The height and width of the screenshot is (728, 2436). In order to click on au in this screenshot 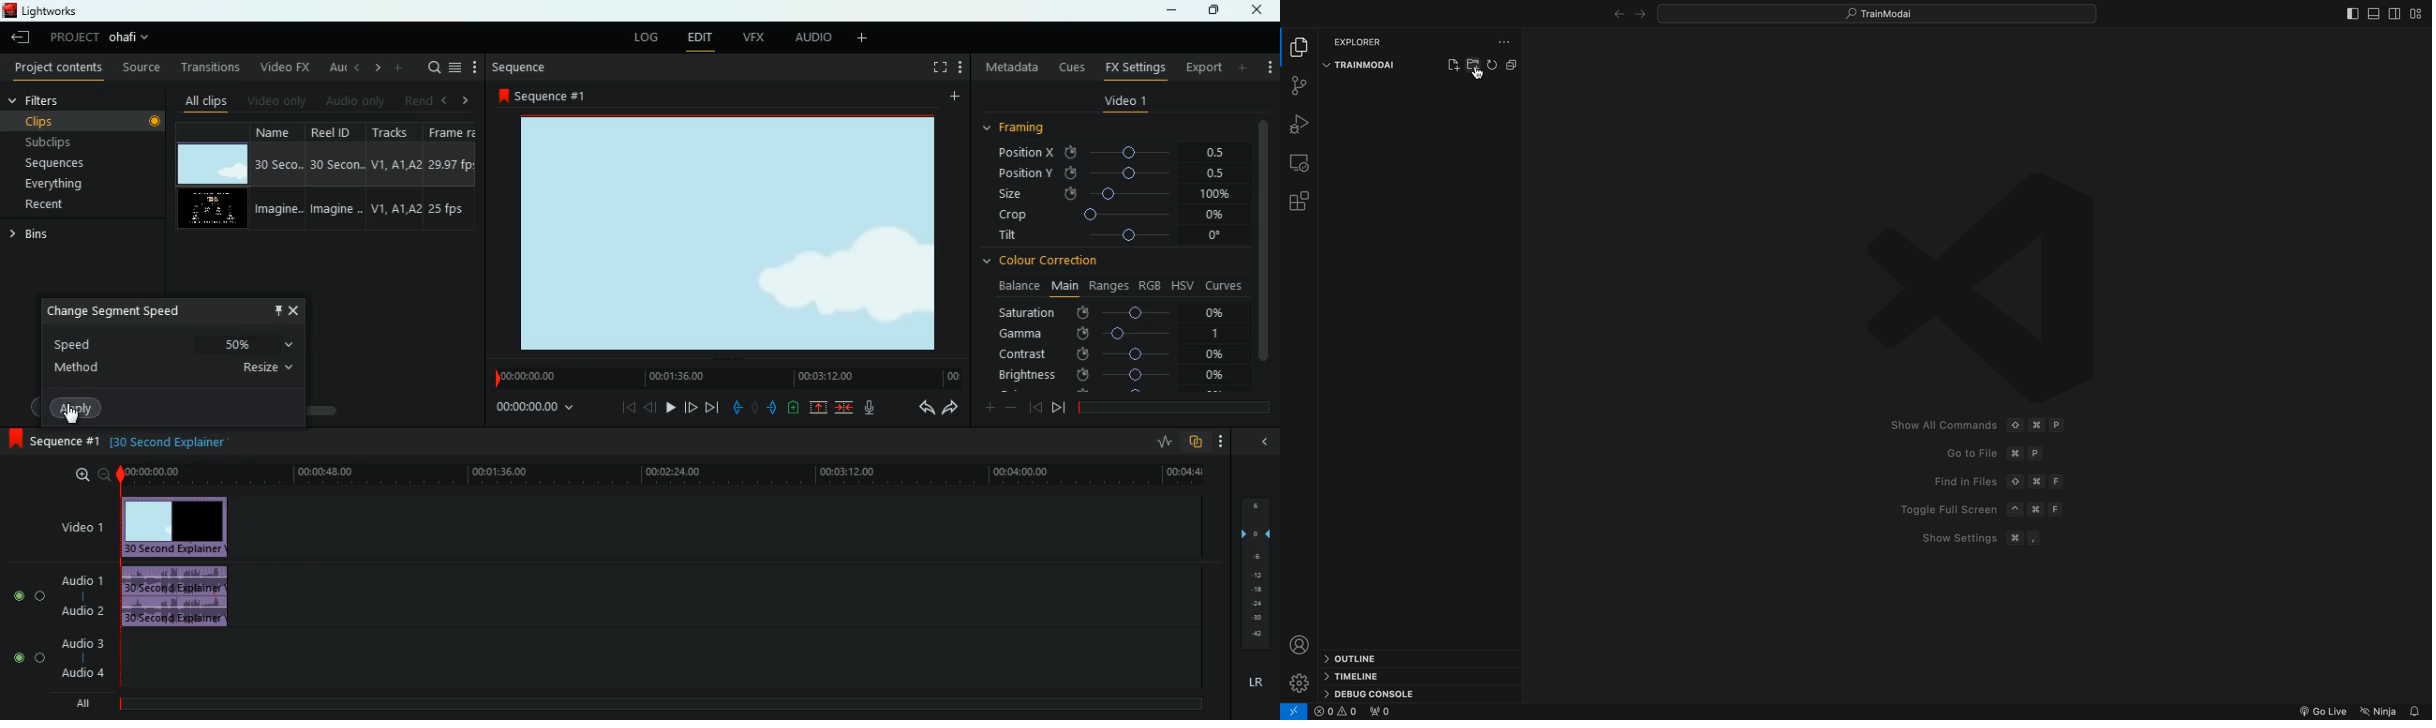, I will do `click(331, 65)`.